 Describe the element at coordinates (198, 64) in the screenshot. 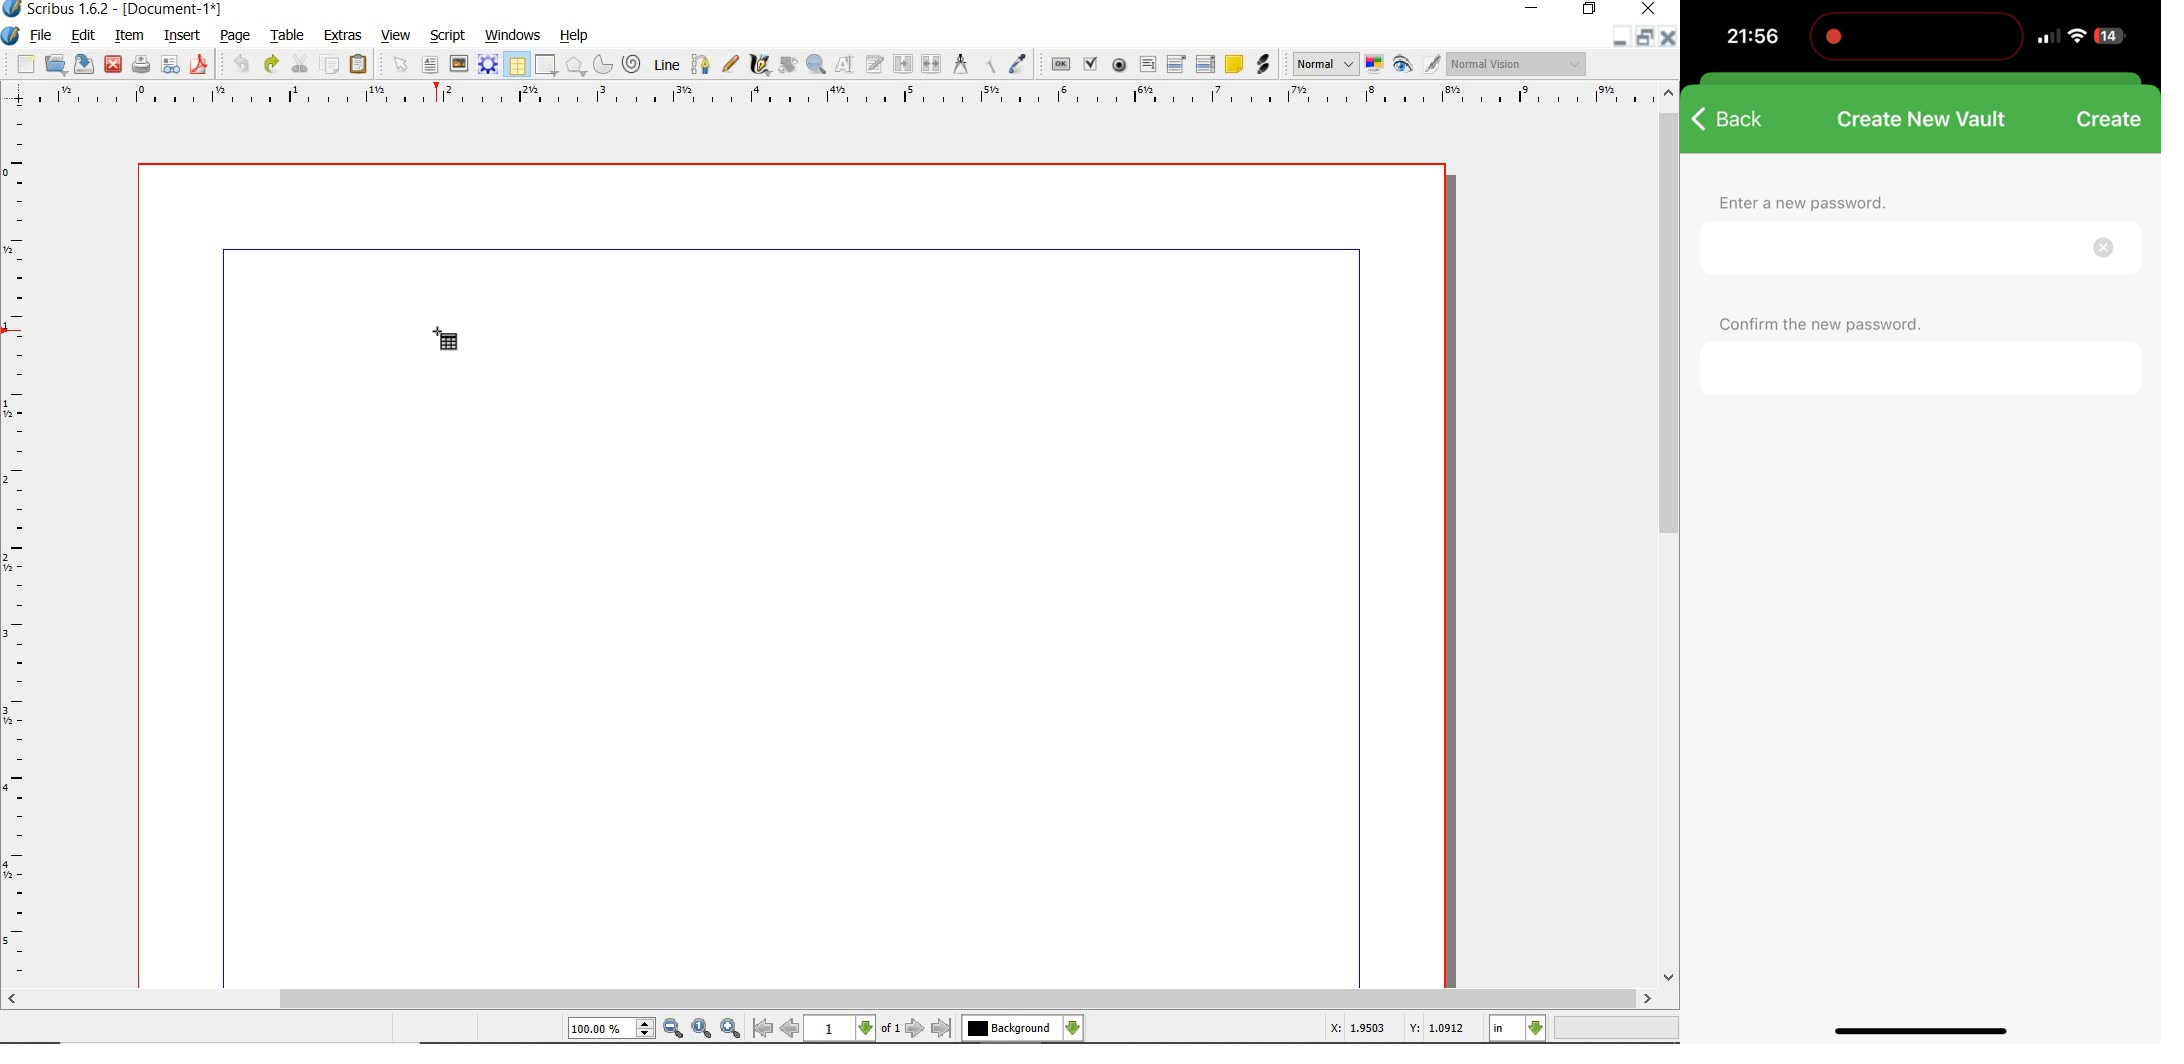

I see `save as pdf` at that location.